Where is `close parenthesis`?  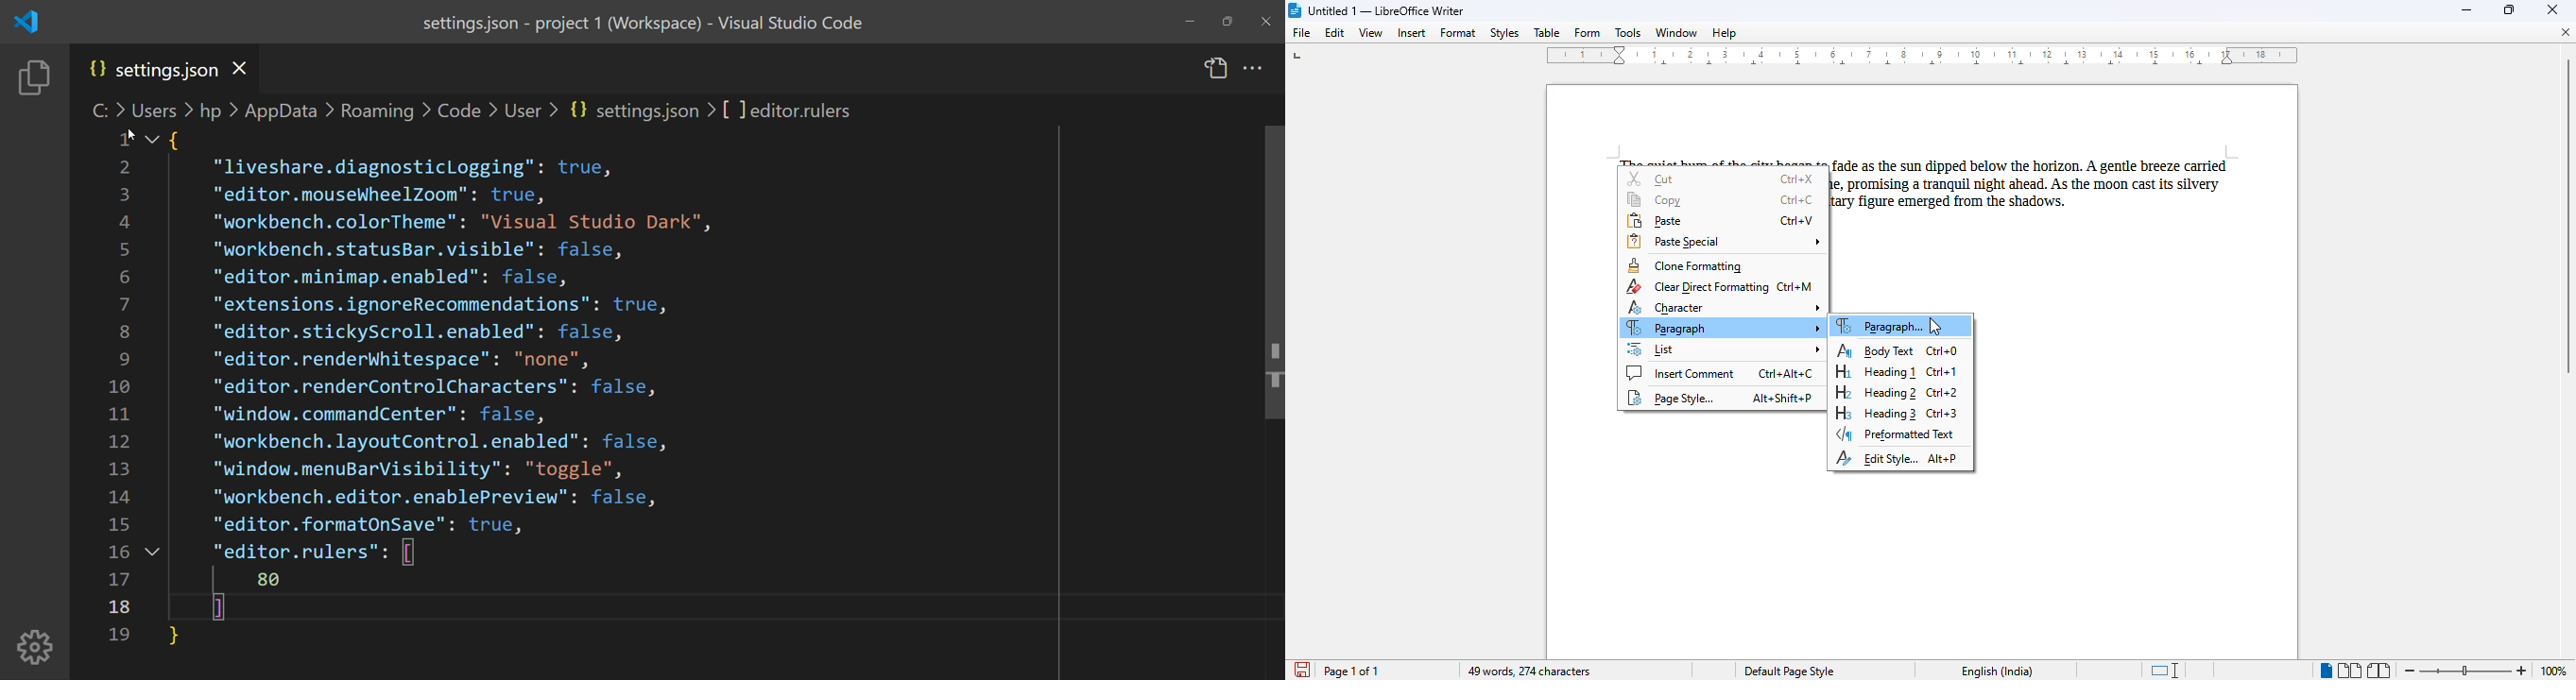
close parenthesis is located at coordinates (173, 636).